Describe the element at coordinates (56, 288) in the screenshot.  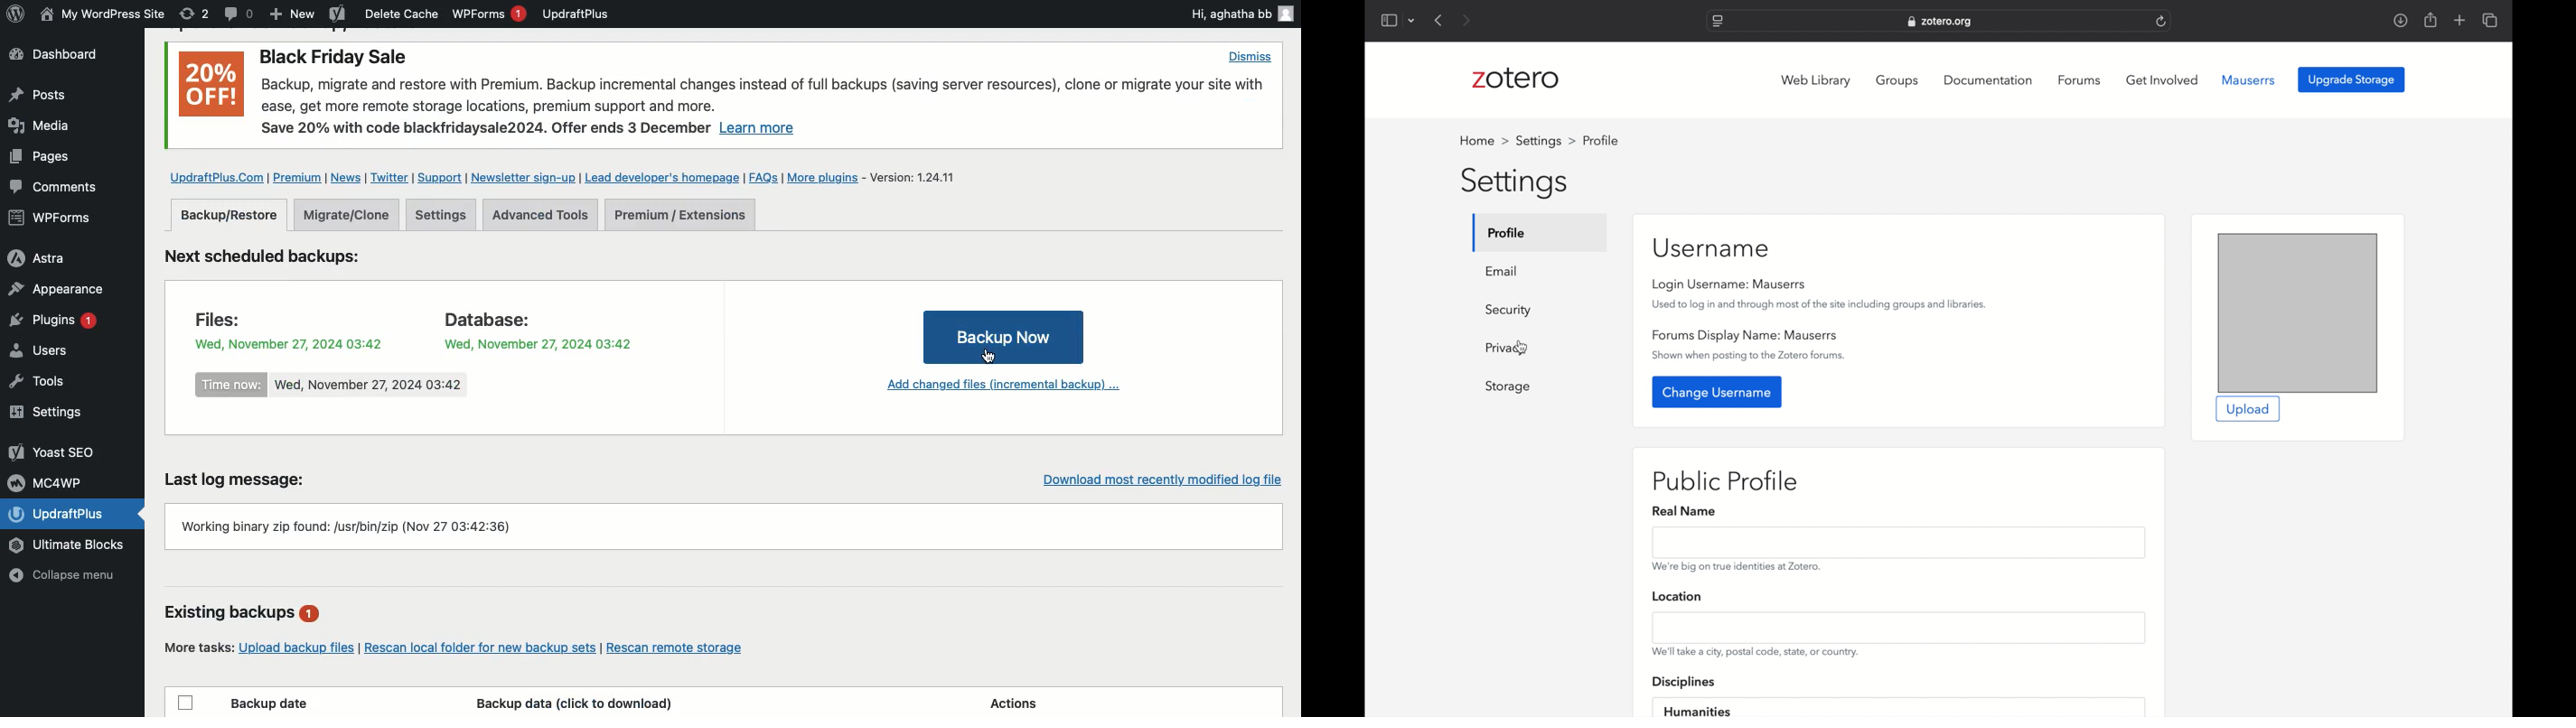
I see `Appearance` at that location.